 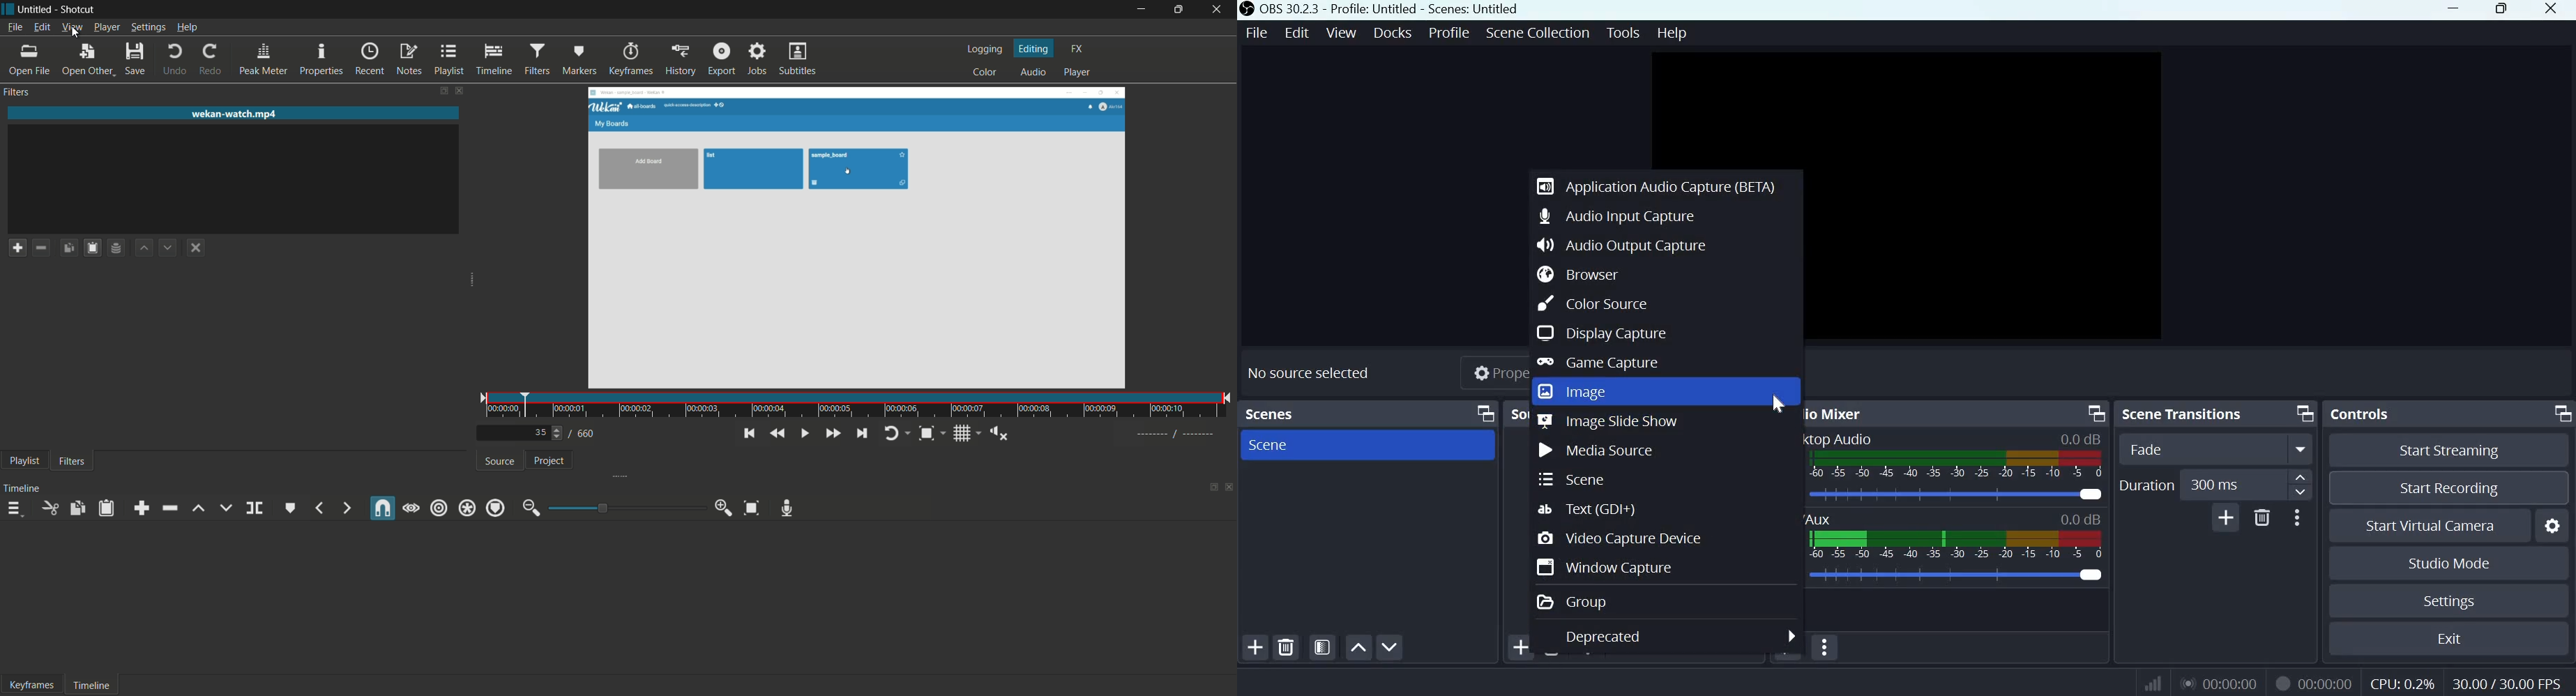 What do you see at coordinates (587, 433) in the screenshot?
I see `total frames` at bounding box center [587, 433].